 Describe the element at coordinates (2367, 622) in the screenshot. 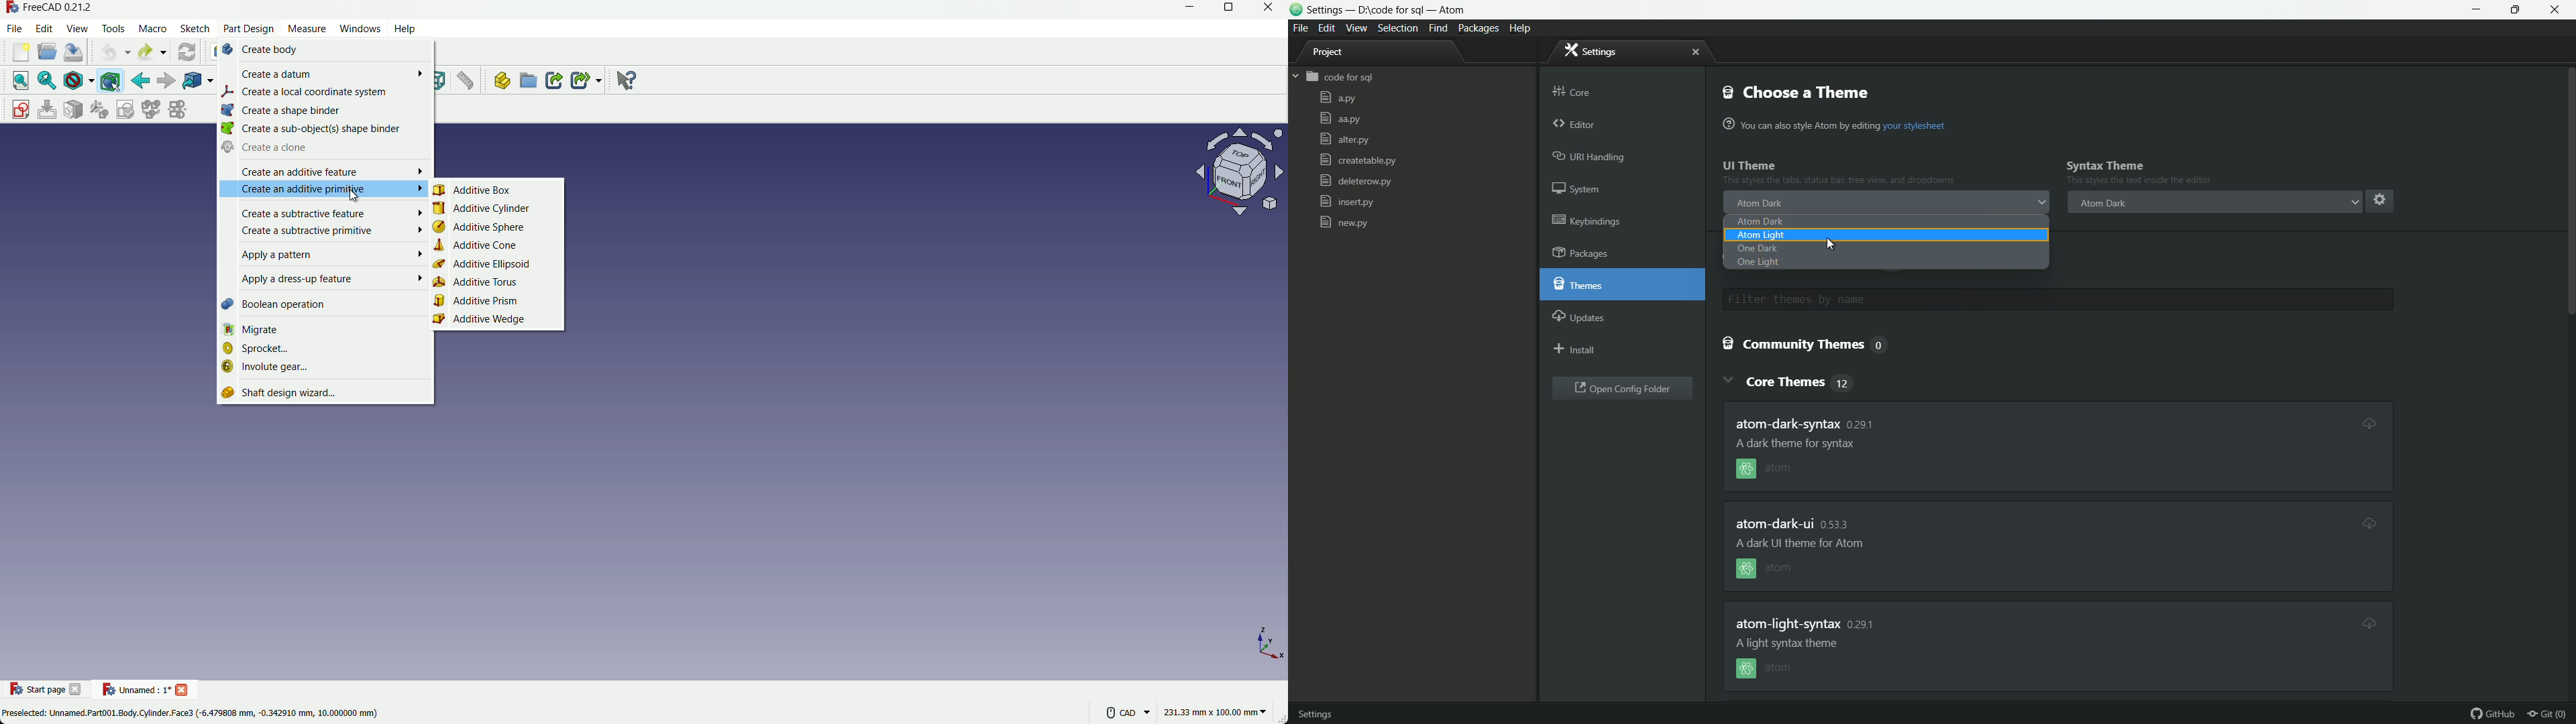

I see `download` at that location.